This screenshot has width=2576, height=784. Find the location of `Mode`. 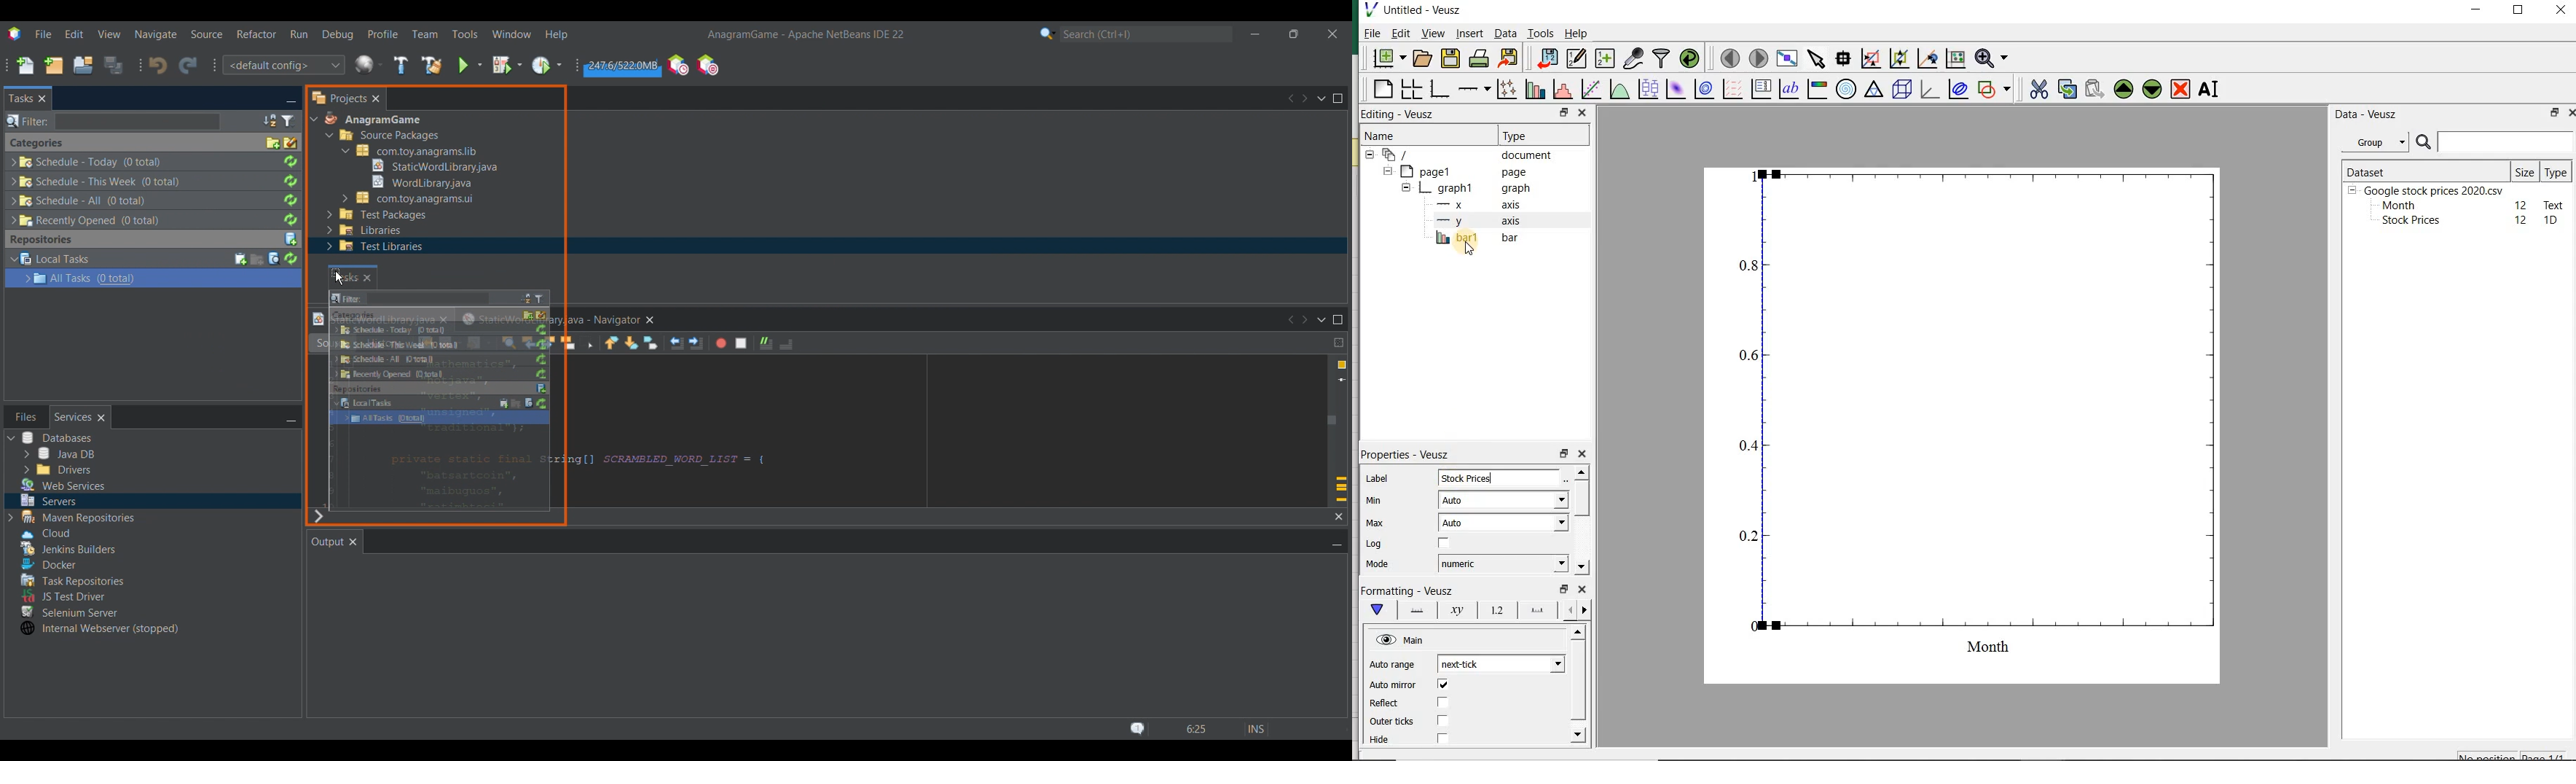

Mode is located at coordinates (1375, 564).